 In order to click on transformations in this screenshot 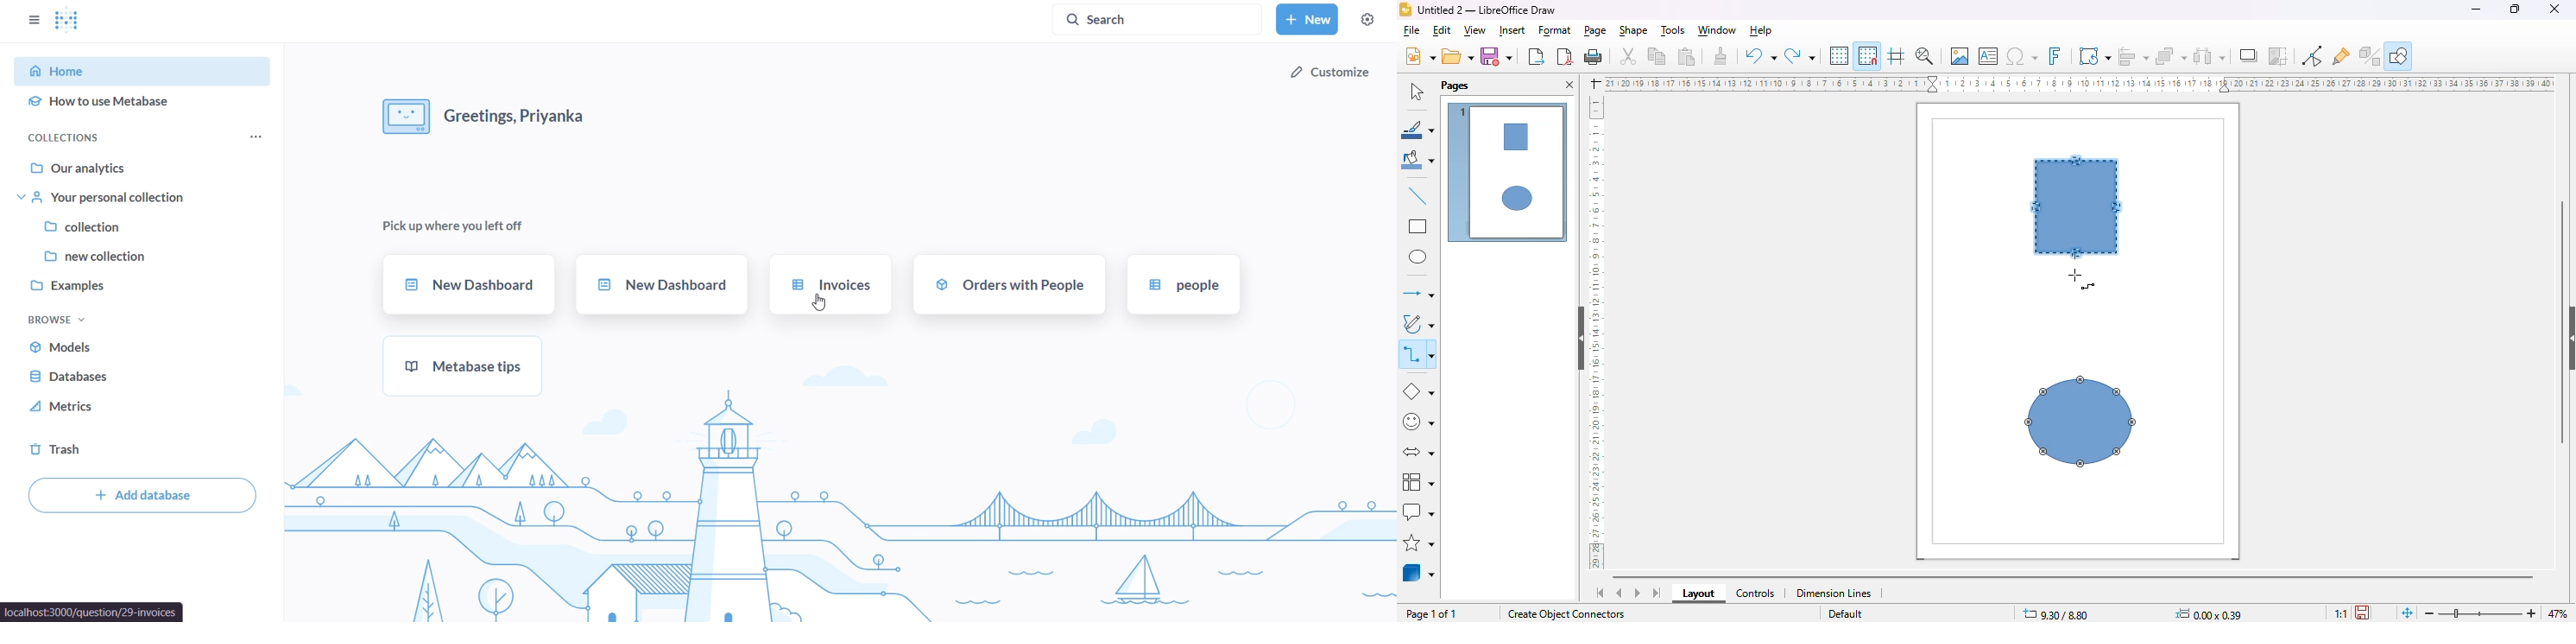, I will do `click(2094, 56)`.